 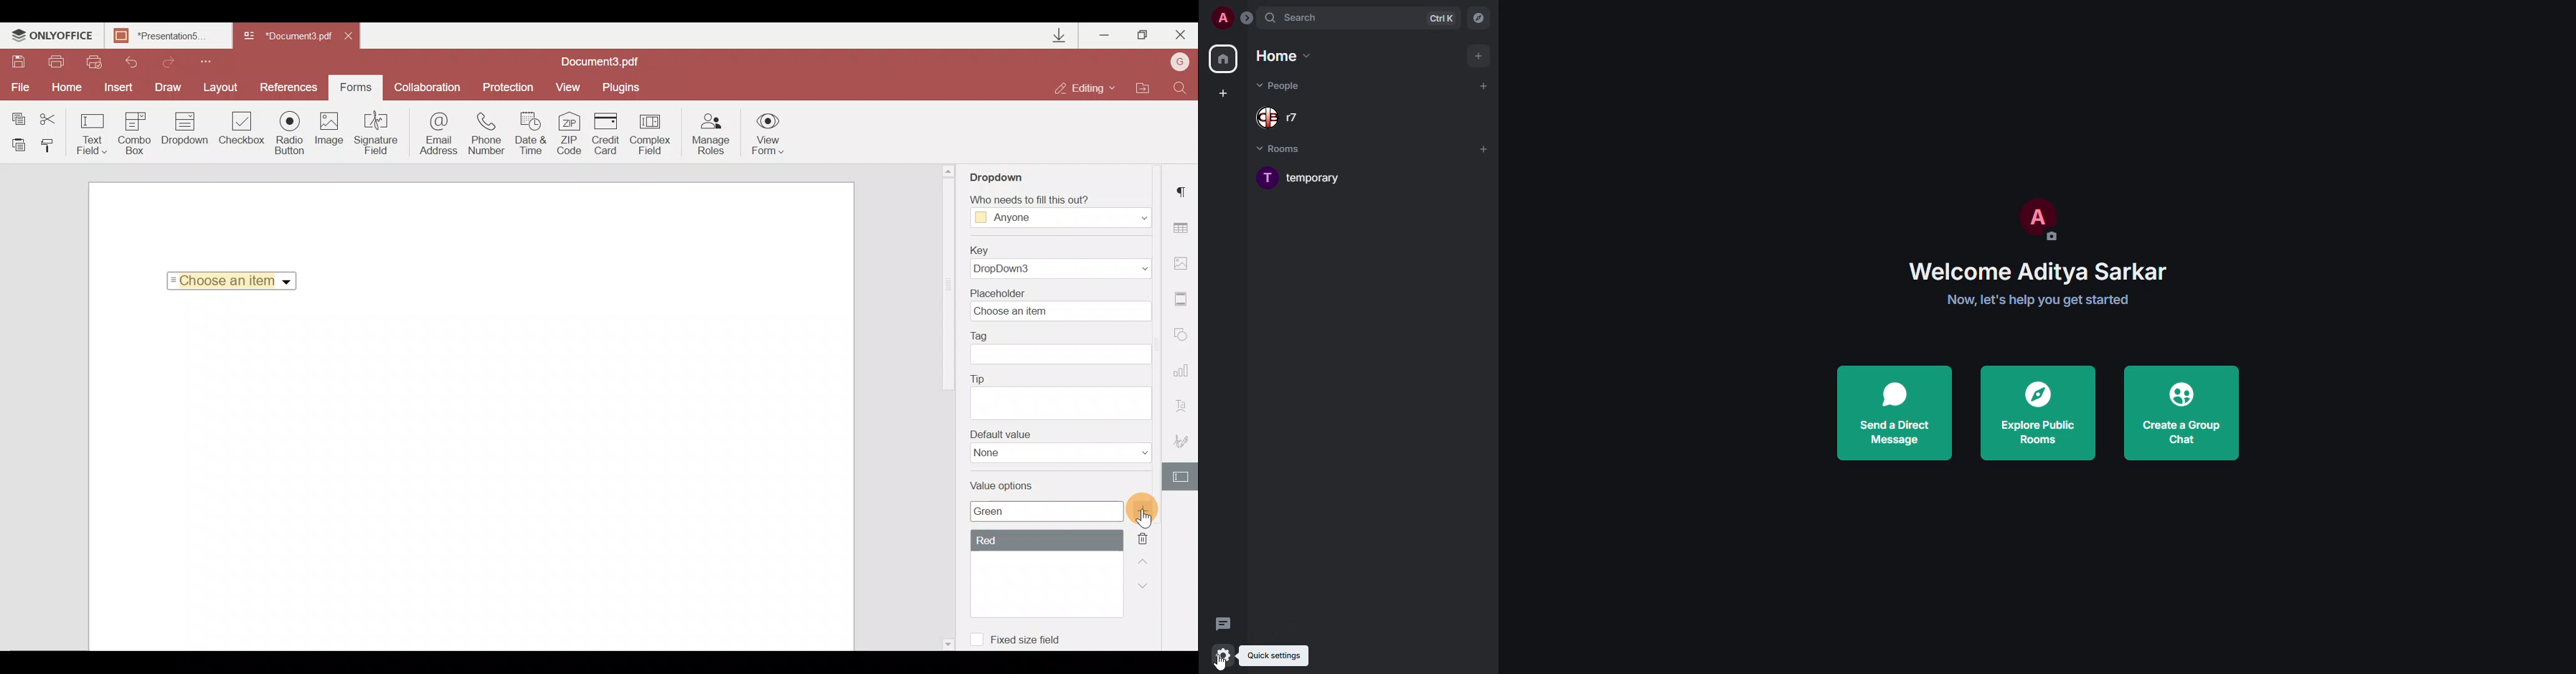 I want to click on Combo box, so click(x=134, y=134).